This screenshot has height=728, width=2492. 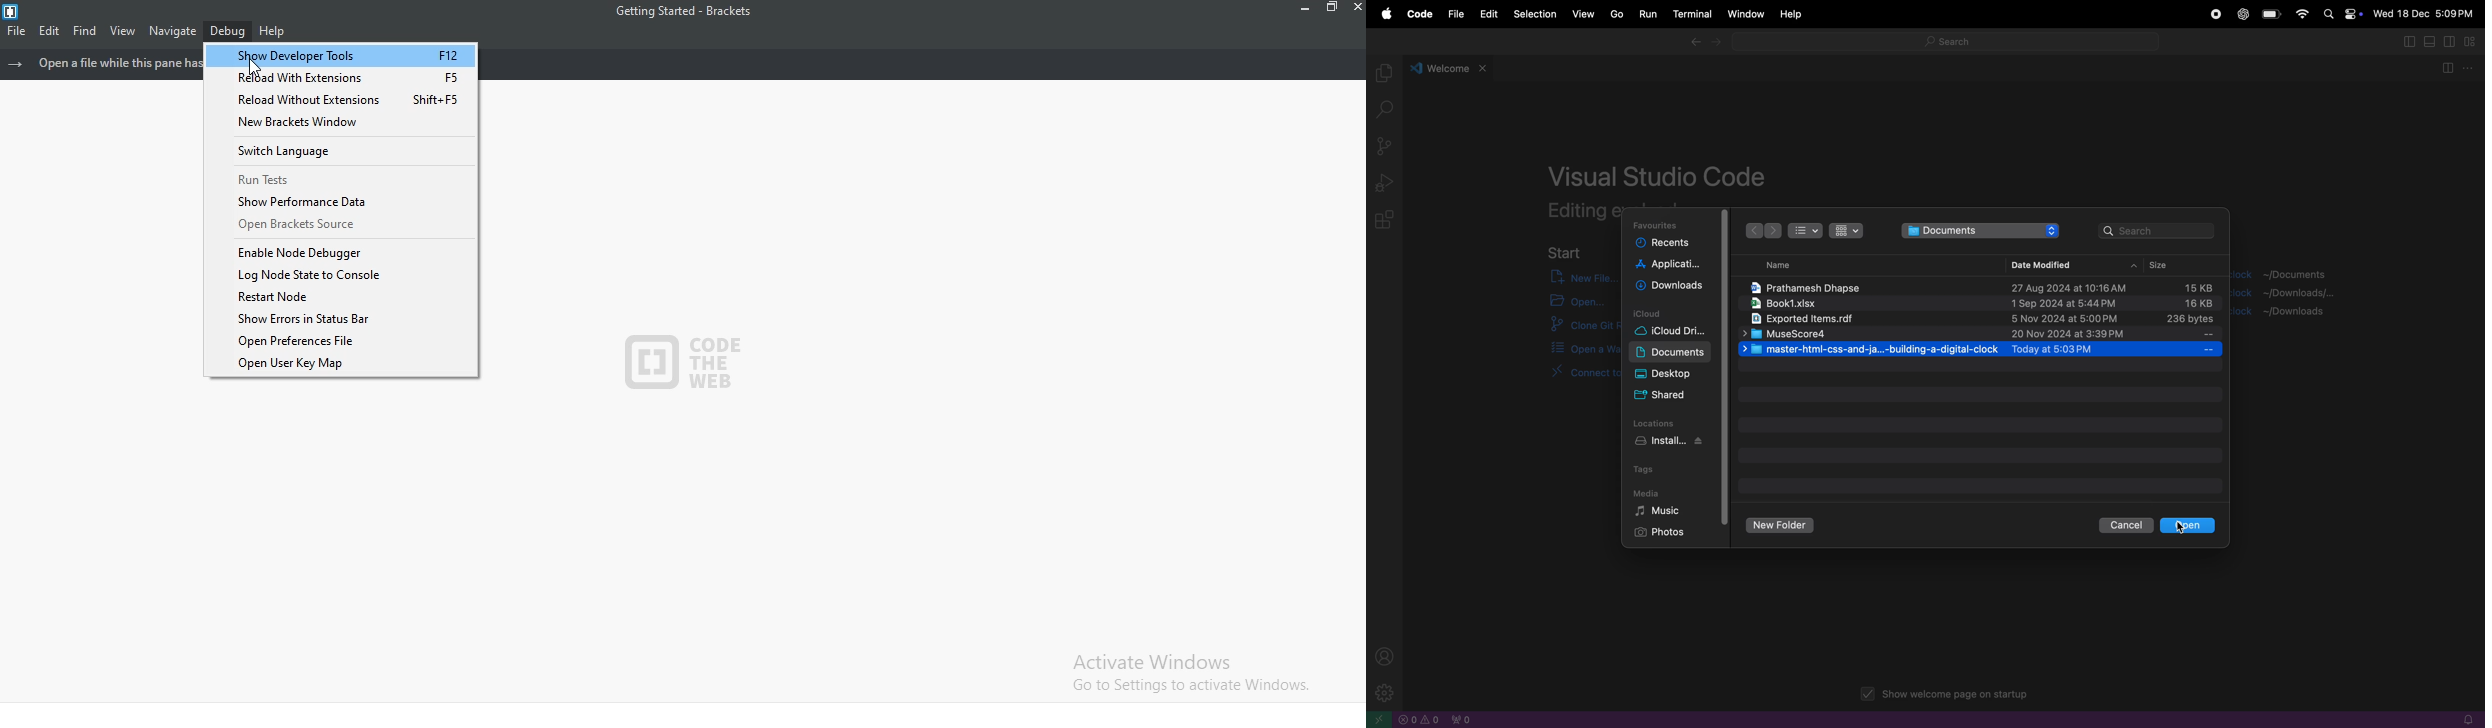 What do you see at coordinates (1691, 14) in the screenshot?
I see `terminal` at bounding box center [1691, 14].